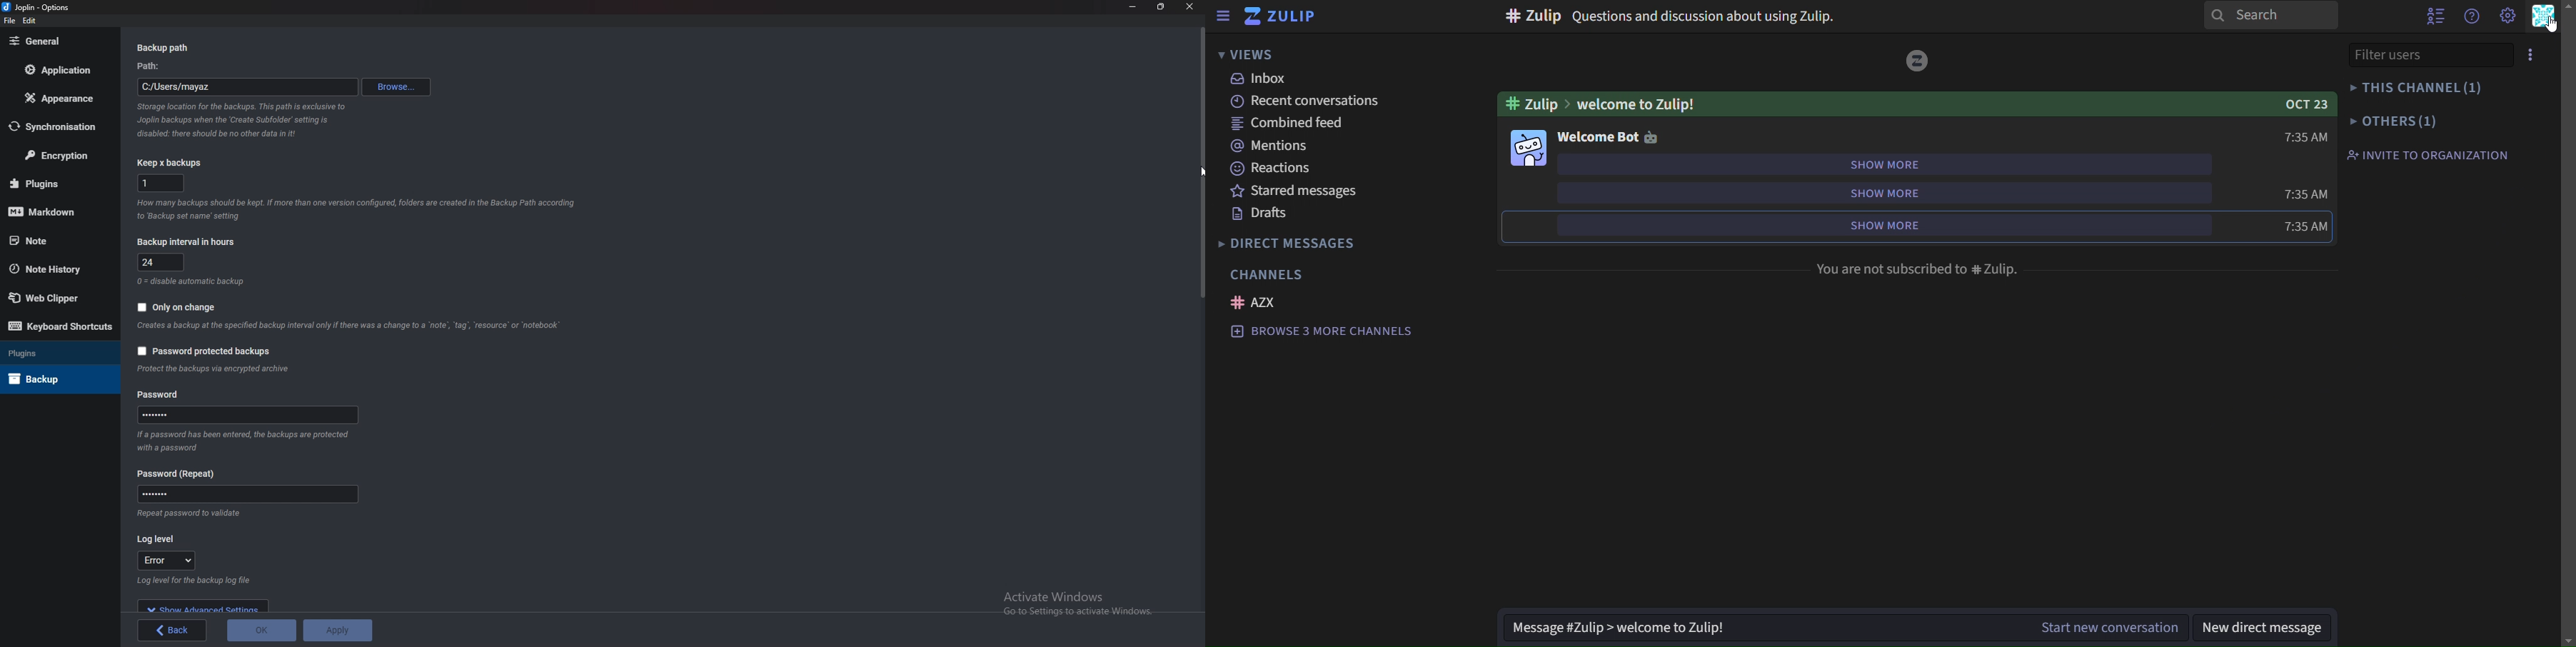 Image resolution: width=2576 pixels, height=672 pixels. Describe the element at coordinates (1223, 16) in the screenshot. I see `sidebar` at that location.